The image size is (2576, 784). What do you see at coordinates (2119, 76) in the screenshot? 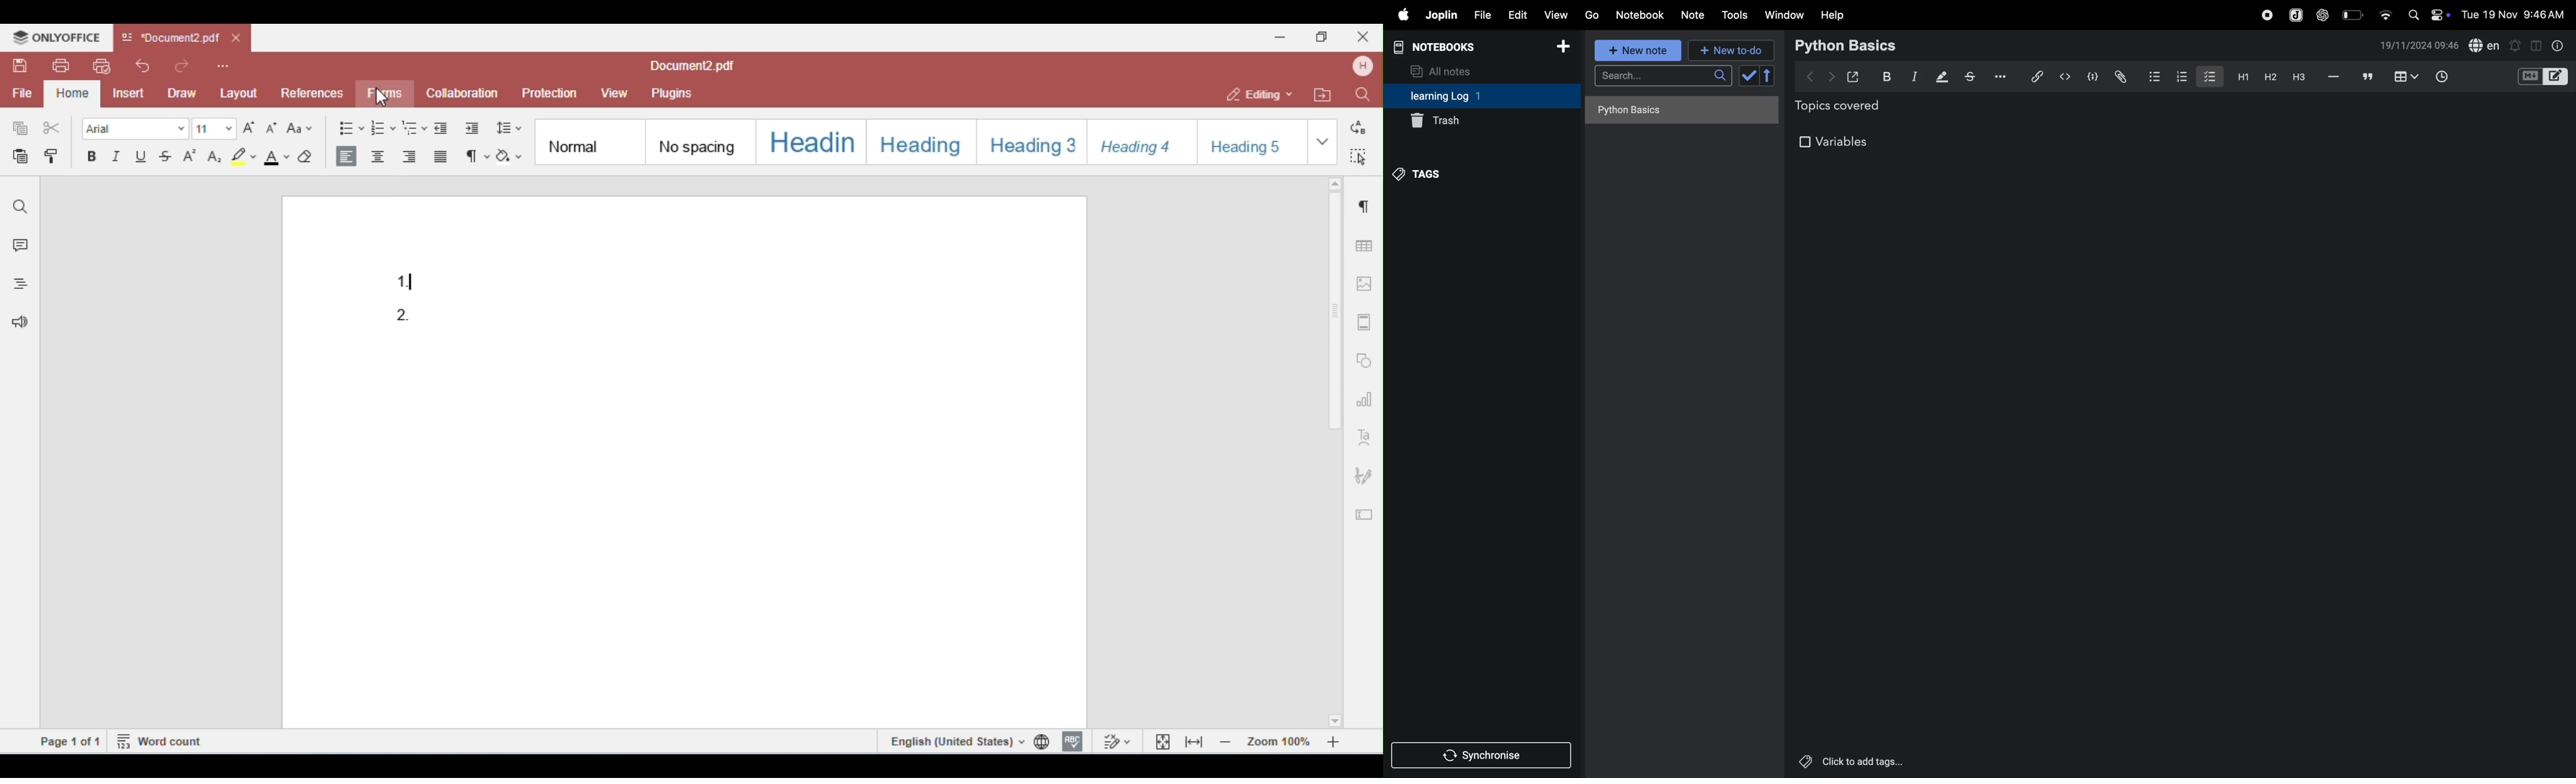
I see `attach file` at bounding box center [2119, 76].